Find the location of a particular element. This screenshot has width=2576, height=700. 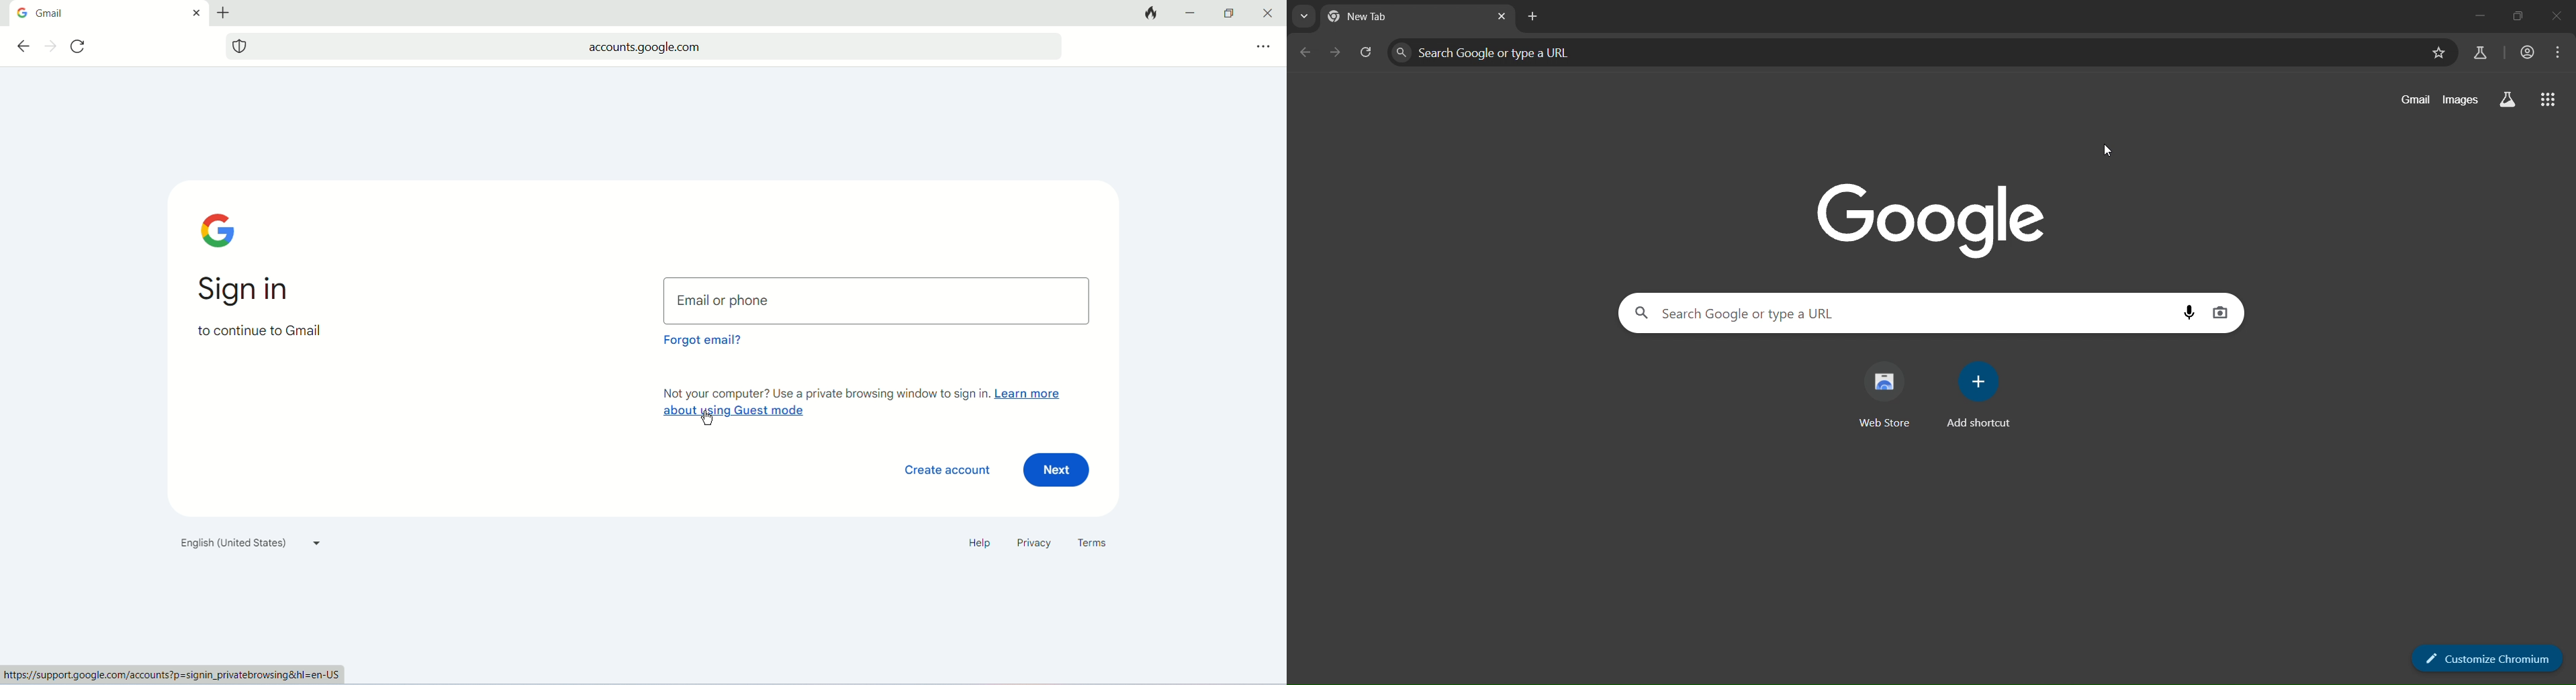

create account is located at coordinates (940, 471).